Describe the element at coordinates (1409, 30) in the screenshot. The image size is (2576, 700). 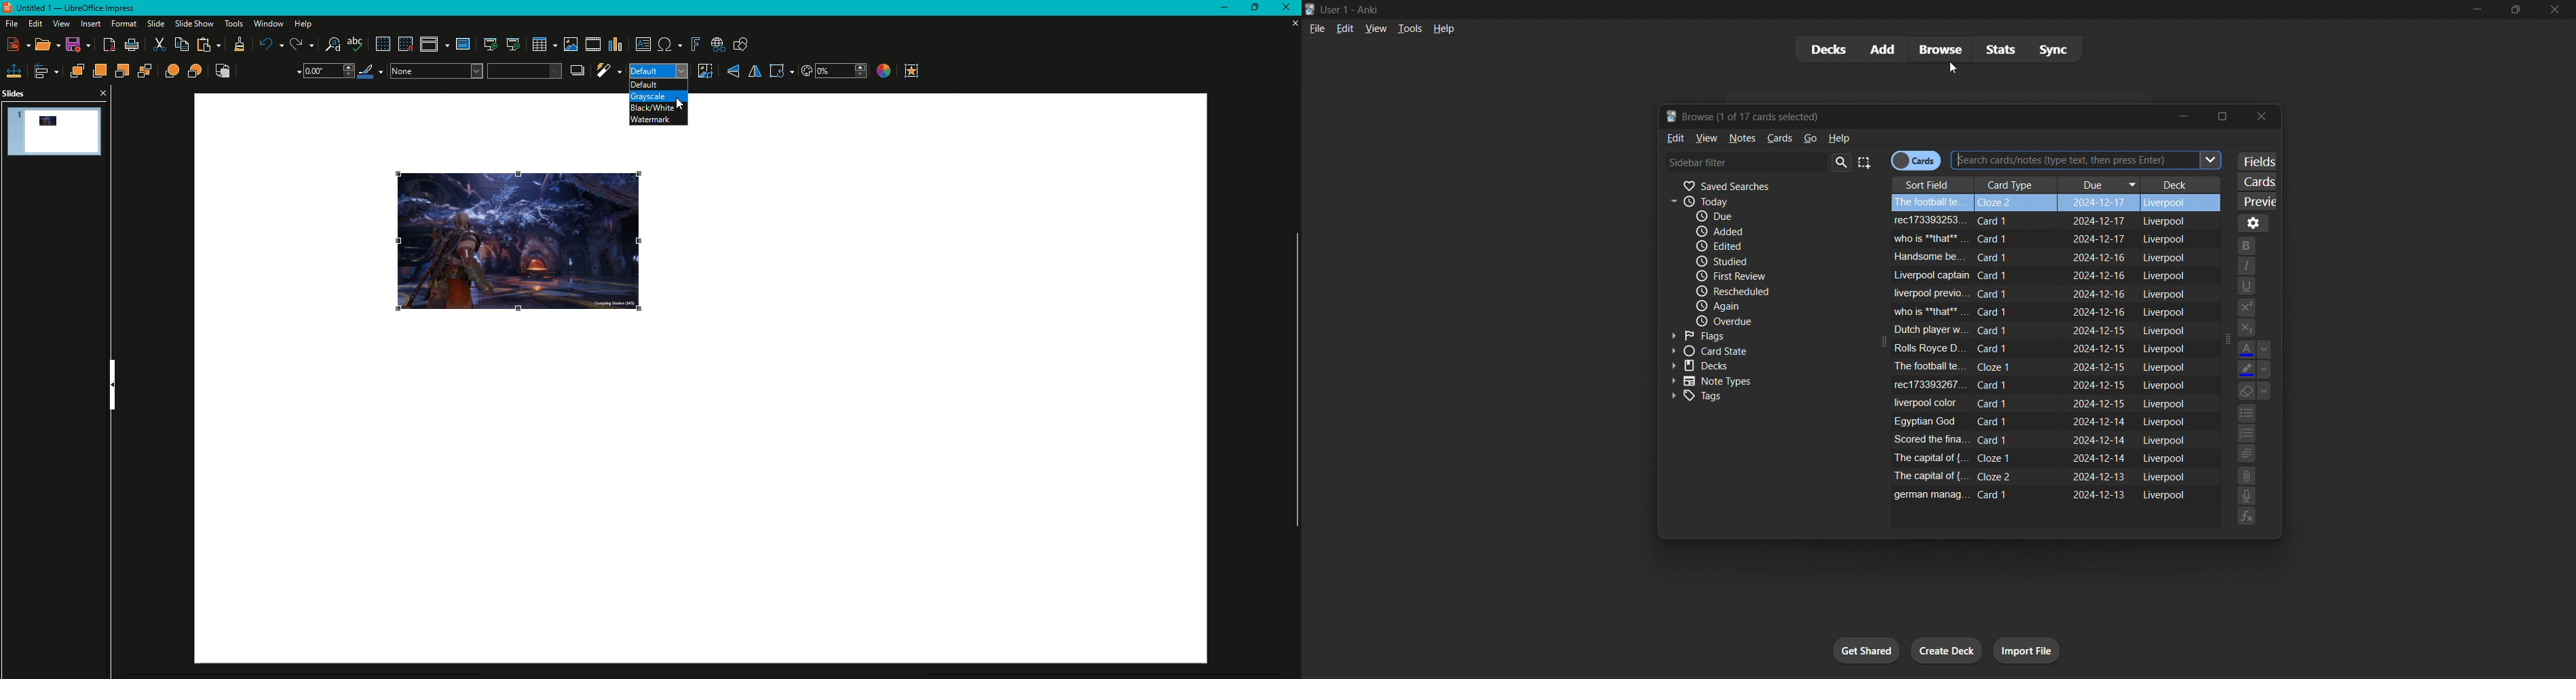
I see `tools` at that location.